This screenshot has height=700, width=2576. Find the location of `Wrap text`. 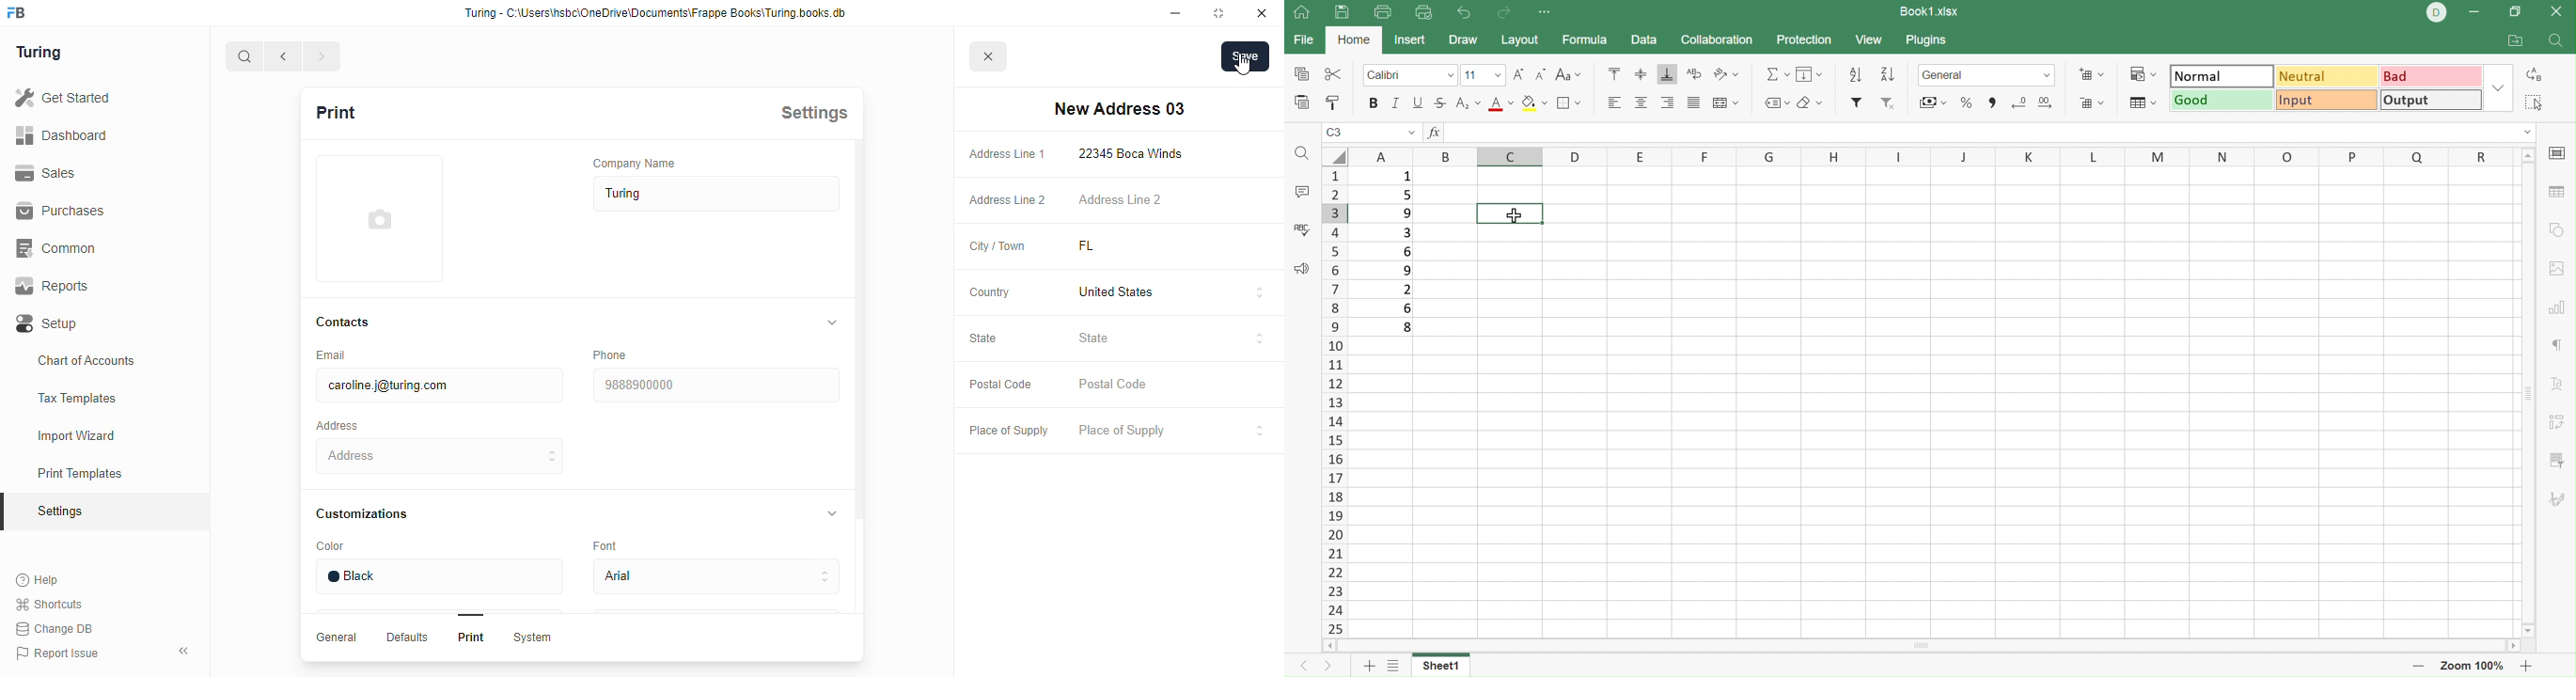

Wrap text is located at coordinates (1693, 73).